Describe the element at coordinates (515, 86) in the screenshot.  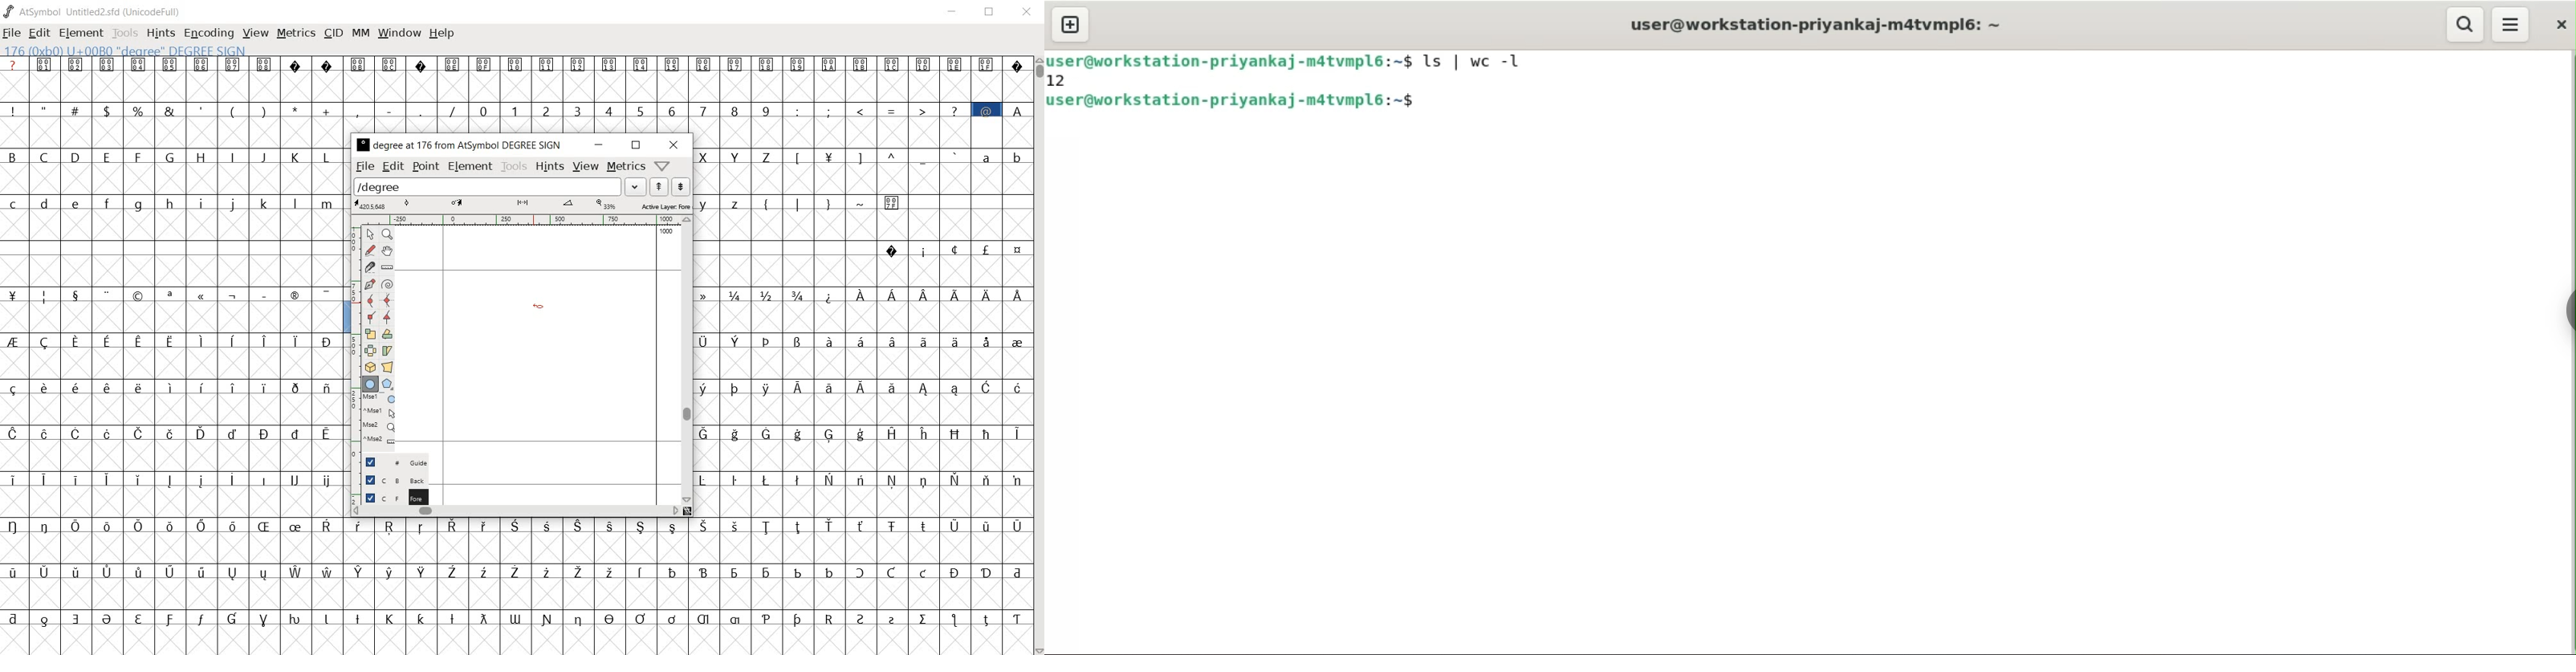
I see `empty glyph slots` at that location.